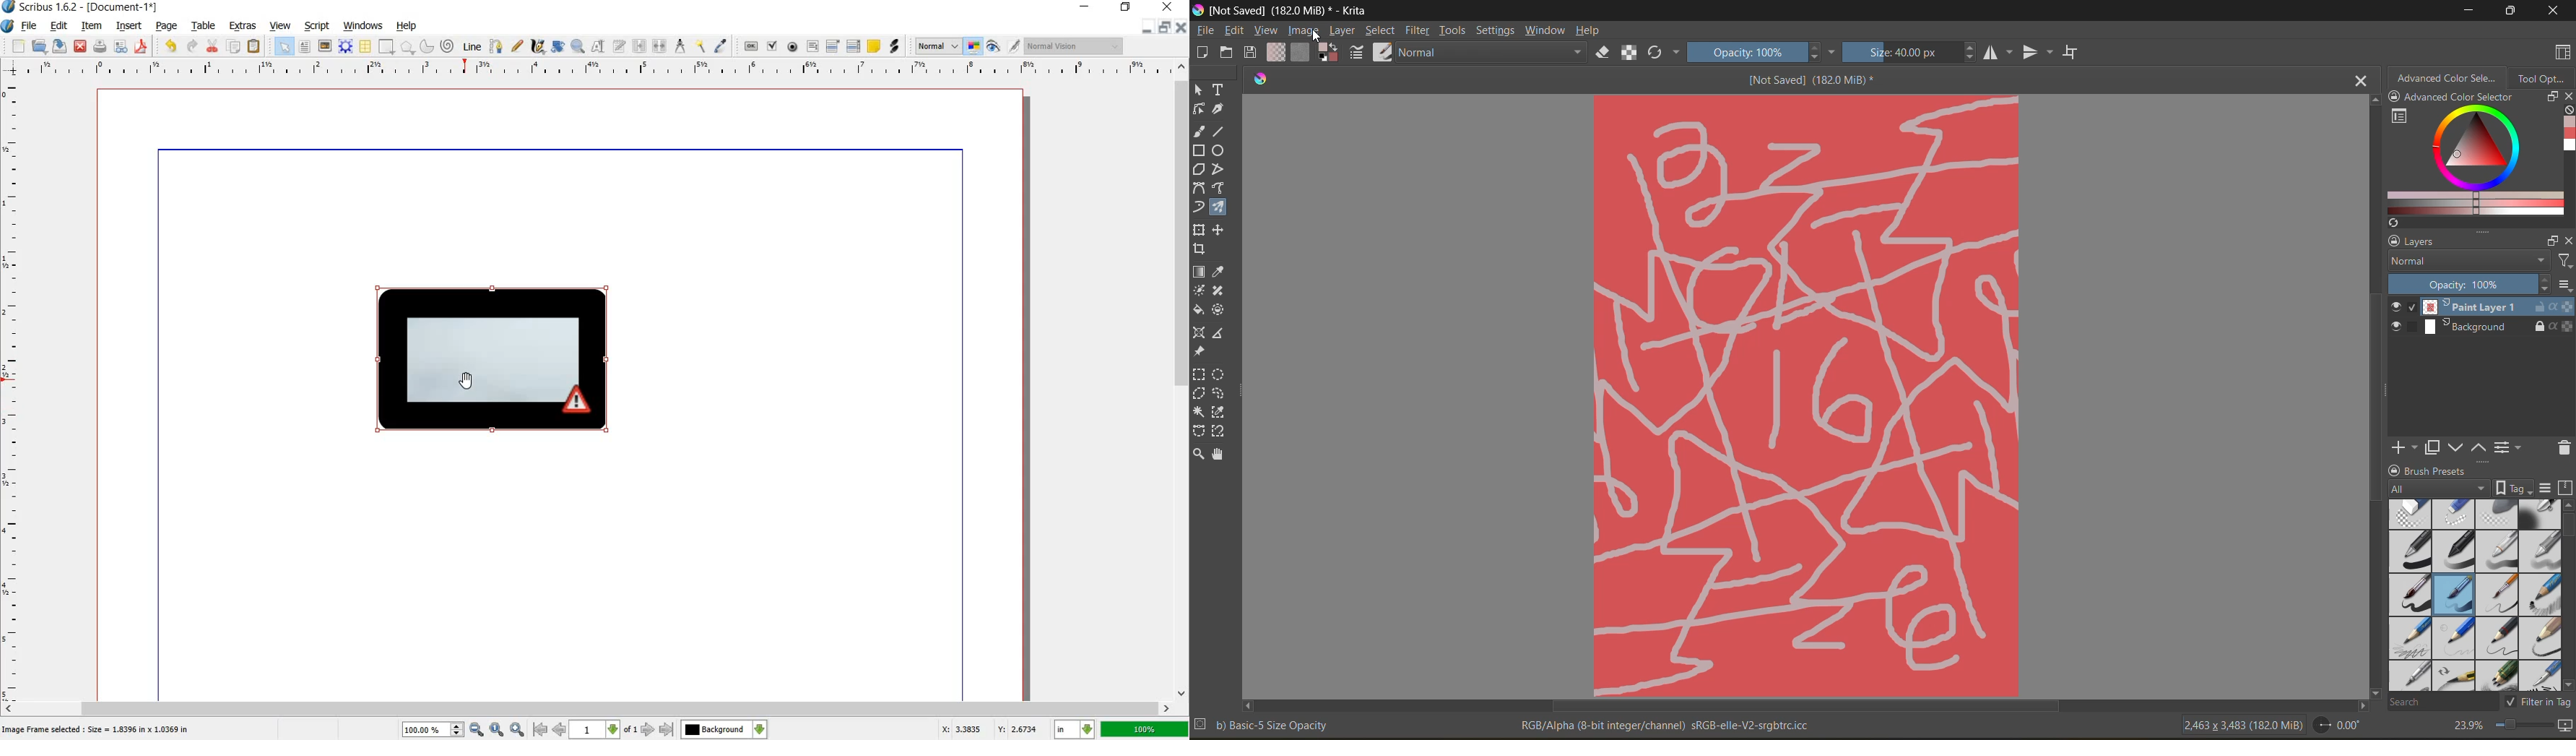 This screenshot has width=2576, height=756. What do you see at coordinates (205, 26) in the screenshot?
I see `table` at bounding box center [205, 26].